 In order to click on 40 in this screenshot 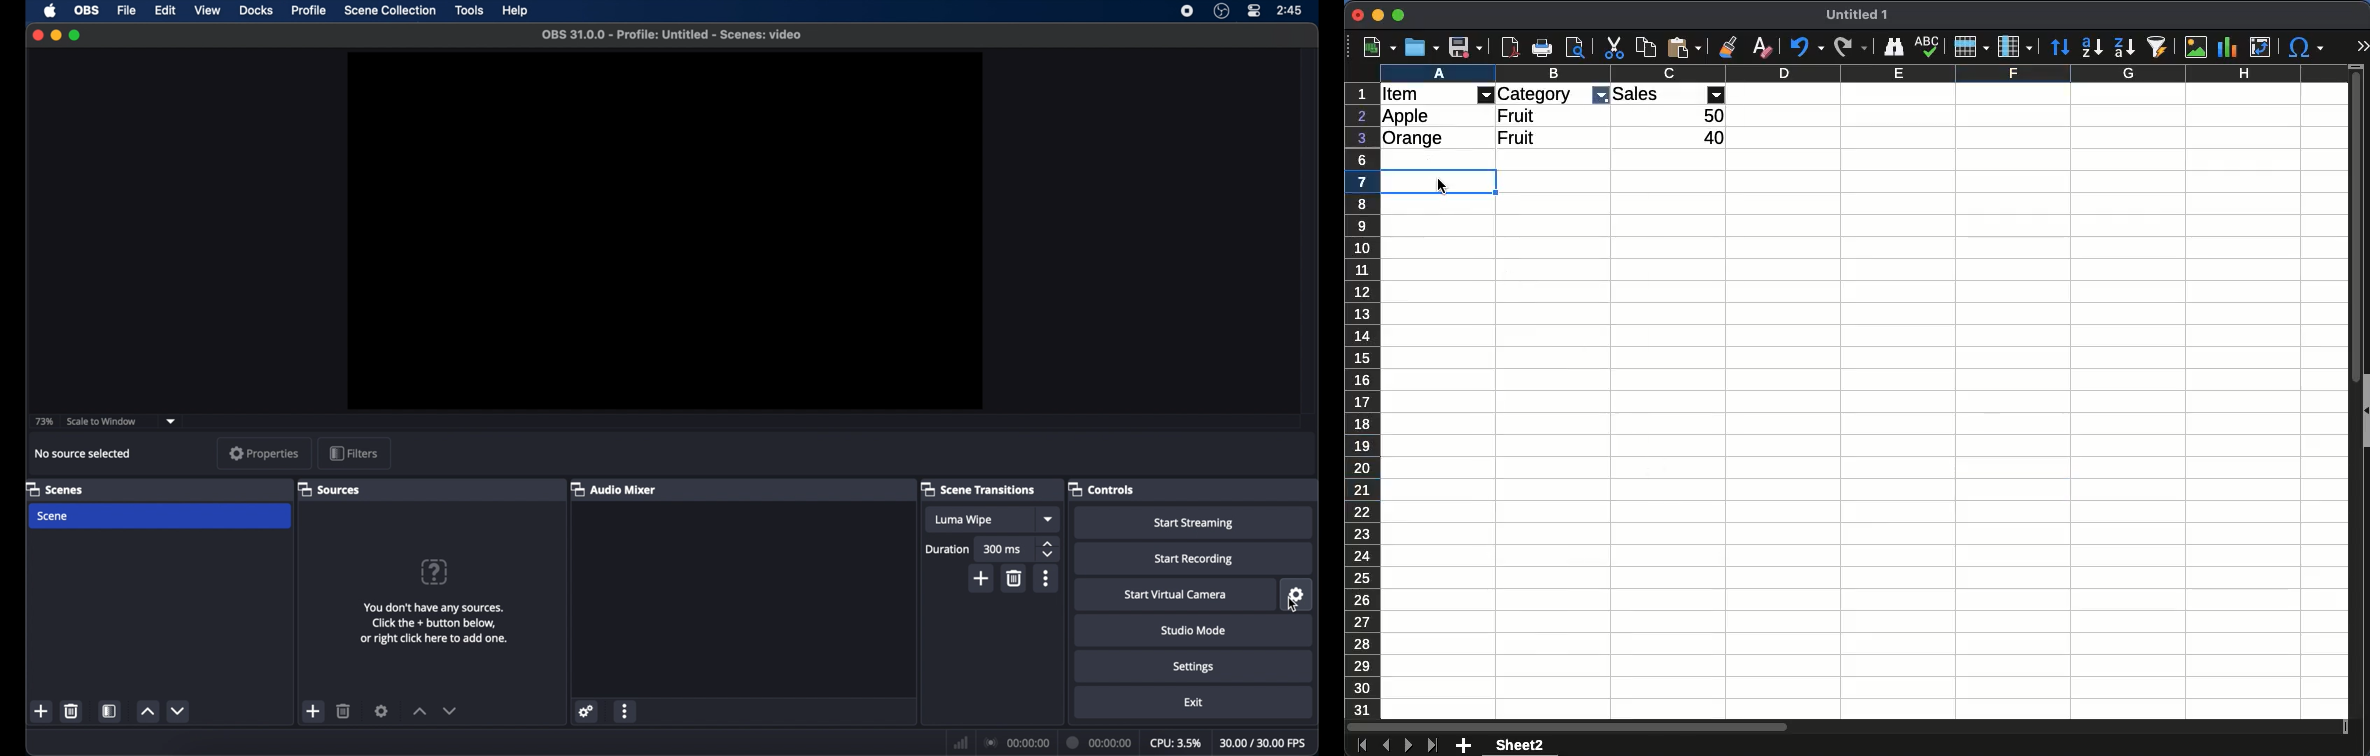, I will do `click(1714, 138)`.